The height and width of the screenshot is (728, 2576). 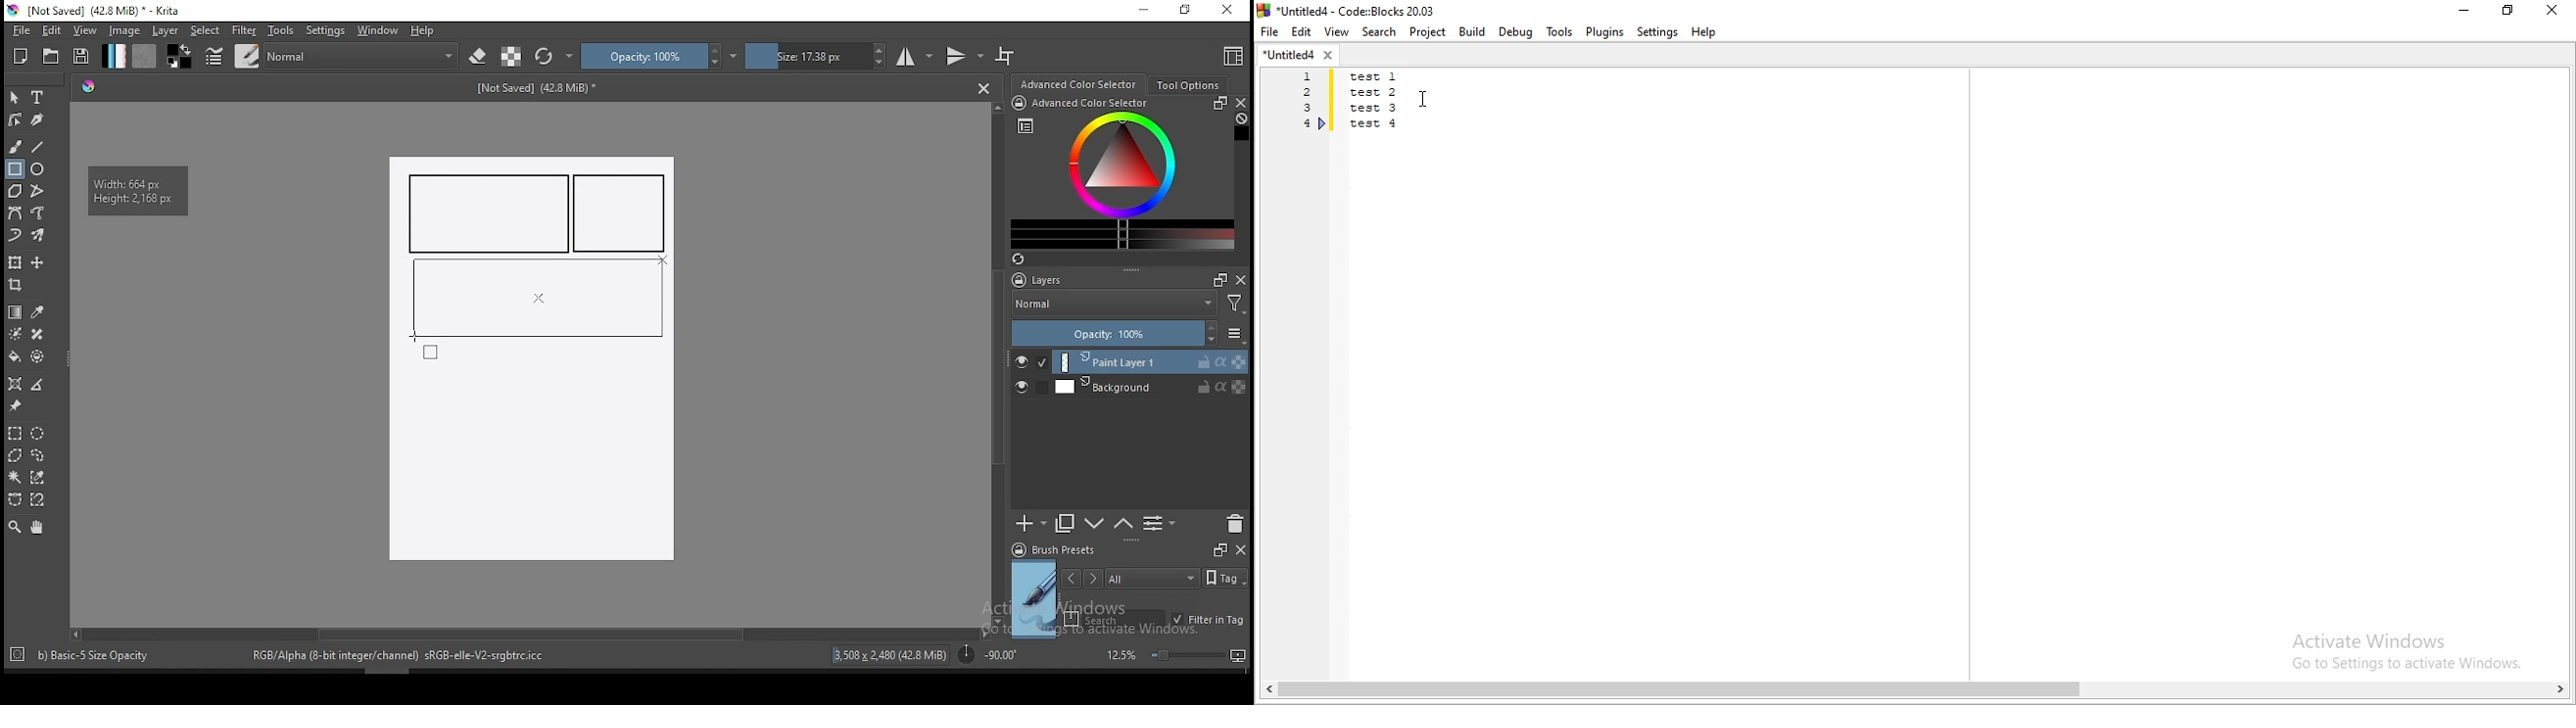 What do you see at coordinates (1656, 33) in the screenshot?
I see `Settings ` at bounding box center [1656, 33].